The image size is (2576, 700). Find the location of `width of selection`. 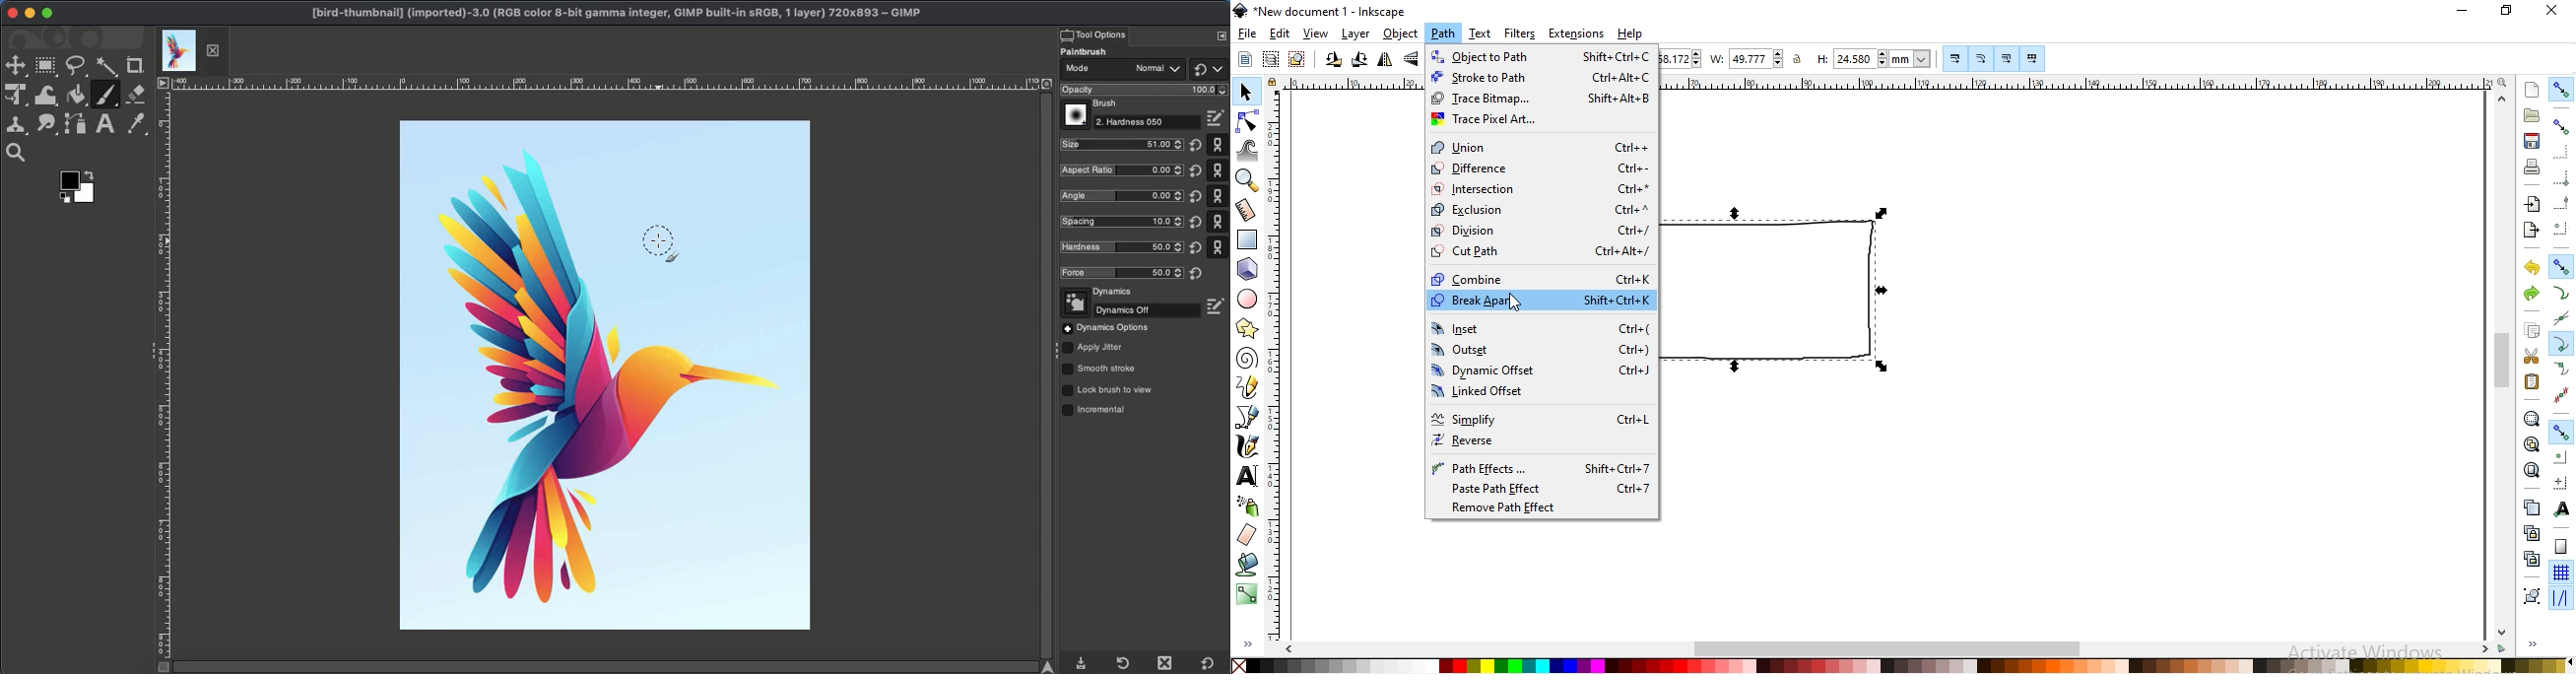

width of selection is located at coordinates (1749, 58).